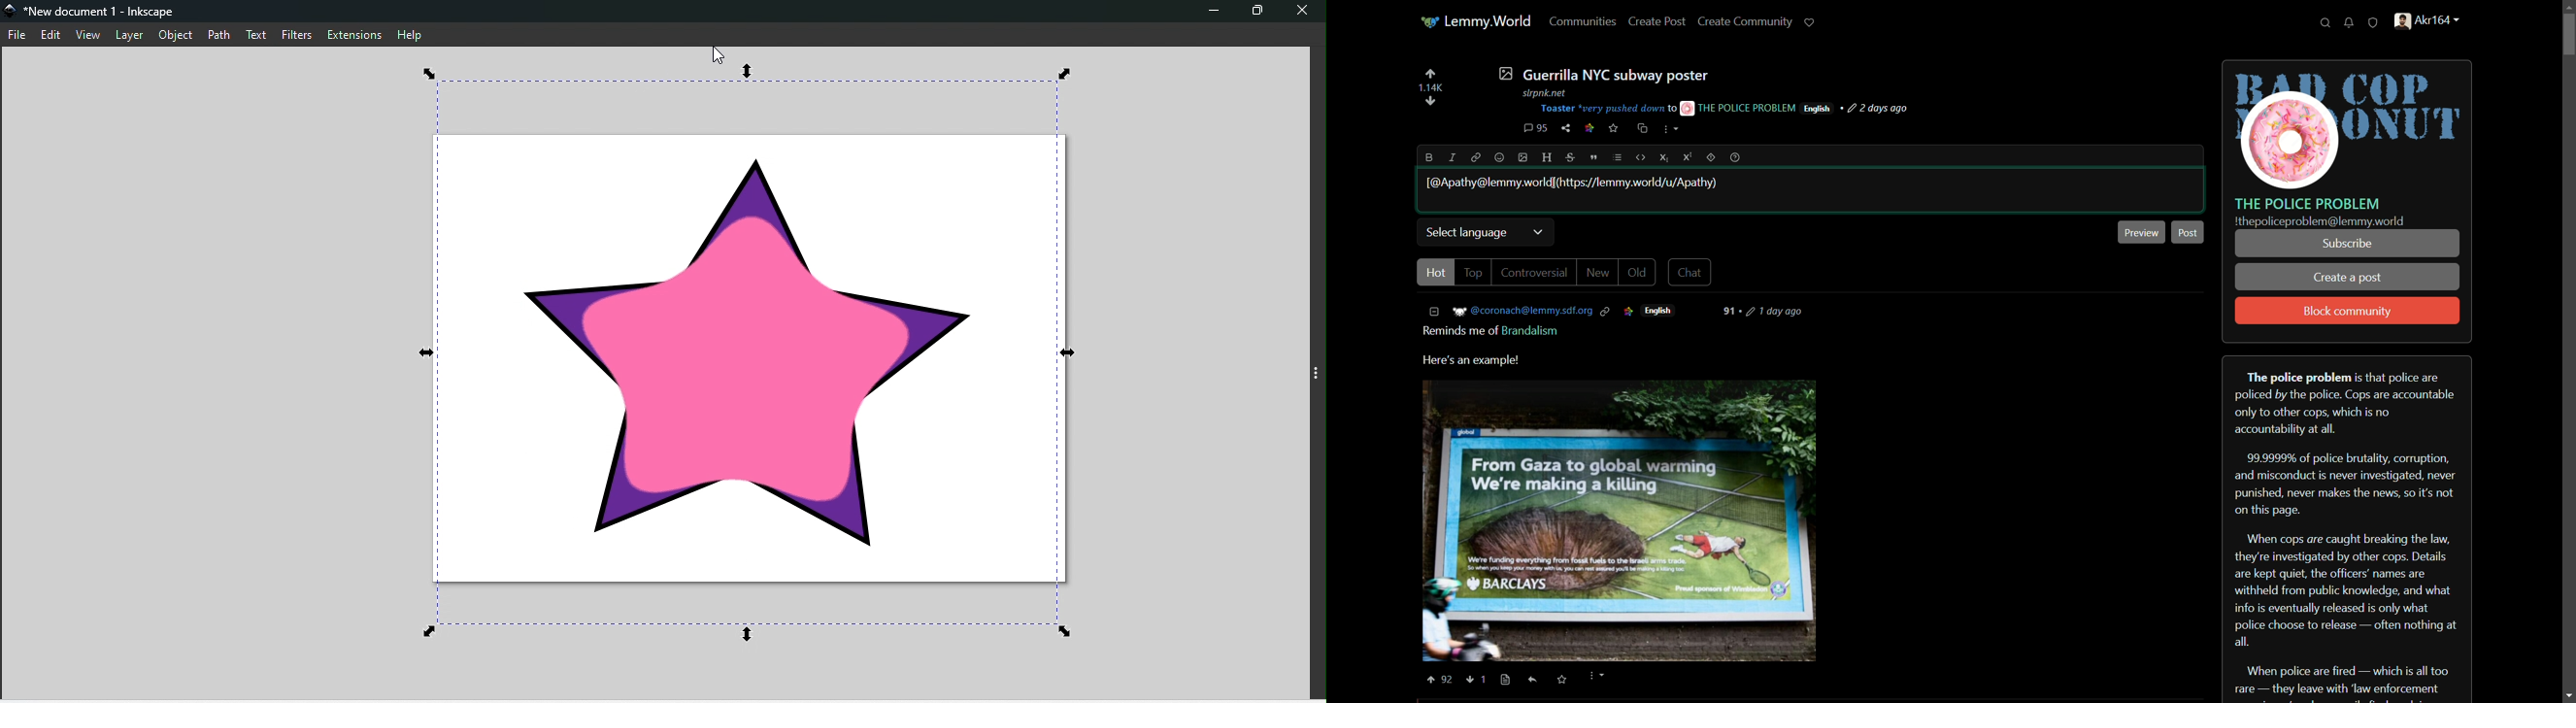  I want to click on help, so click(1735, 158).